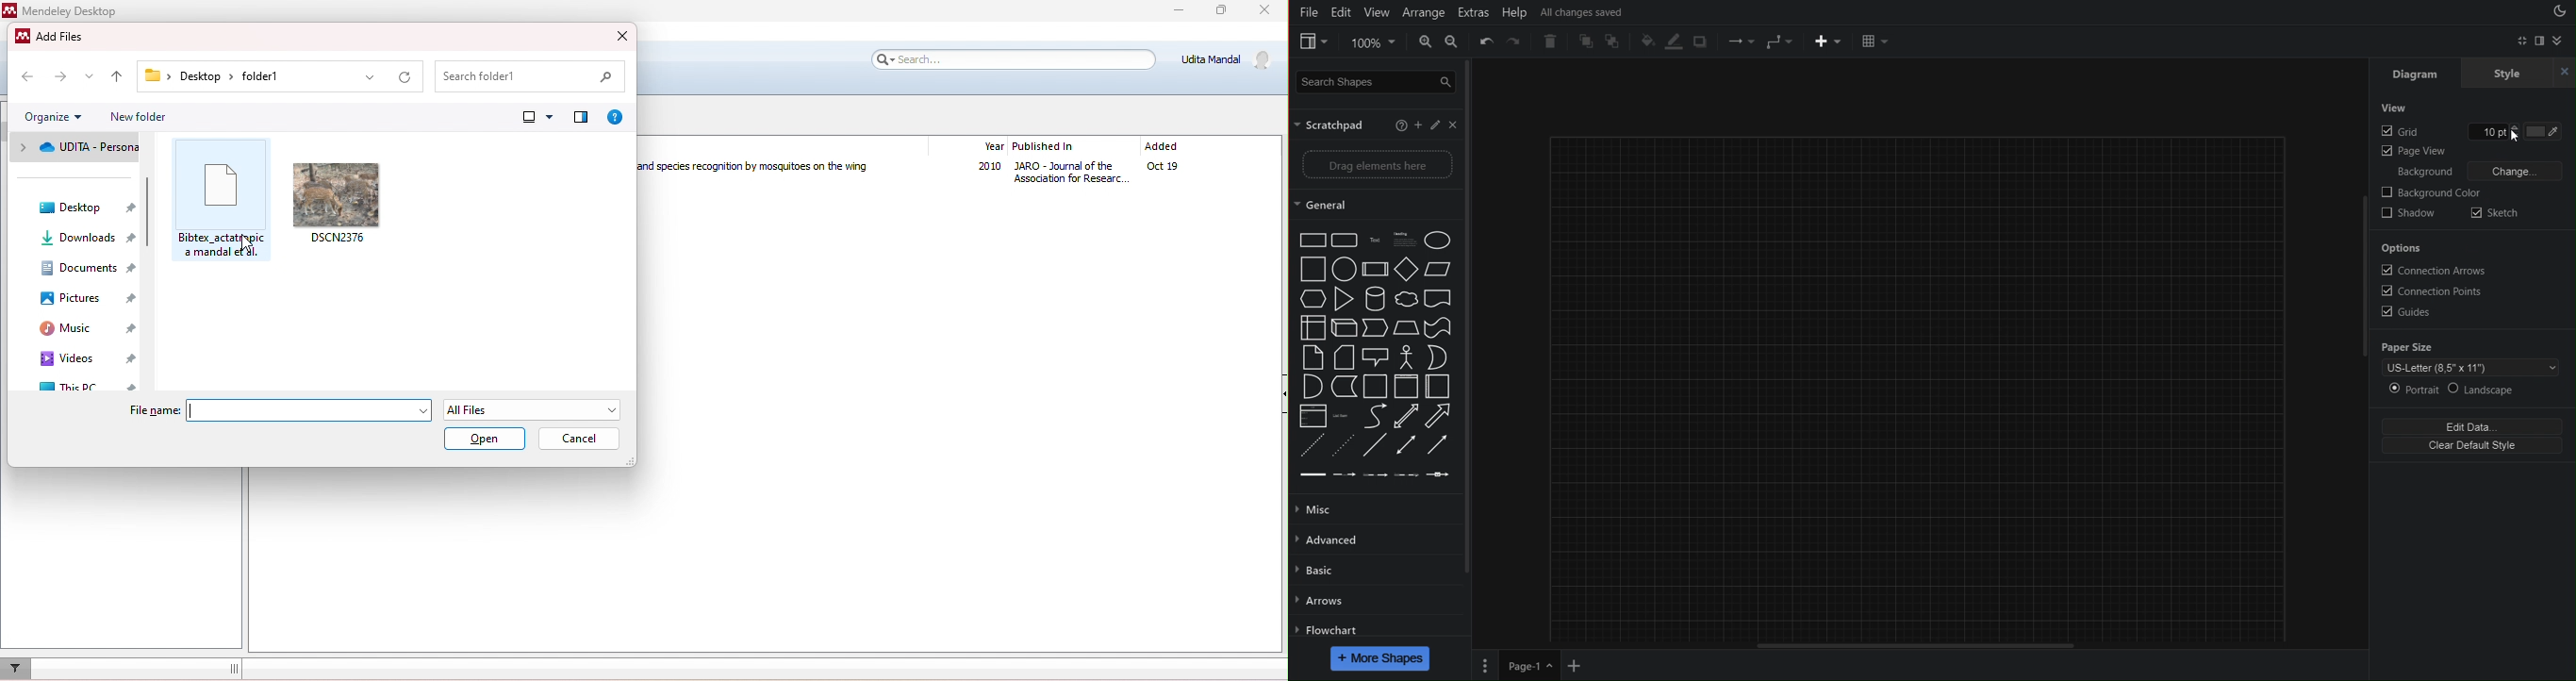 This screenshot has height=700, width=2576. I want to click on cube, so click(1342, 326).